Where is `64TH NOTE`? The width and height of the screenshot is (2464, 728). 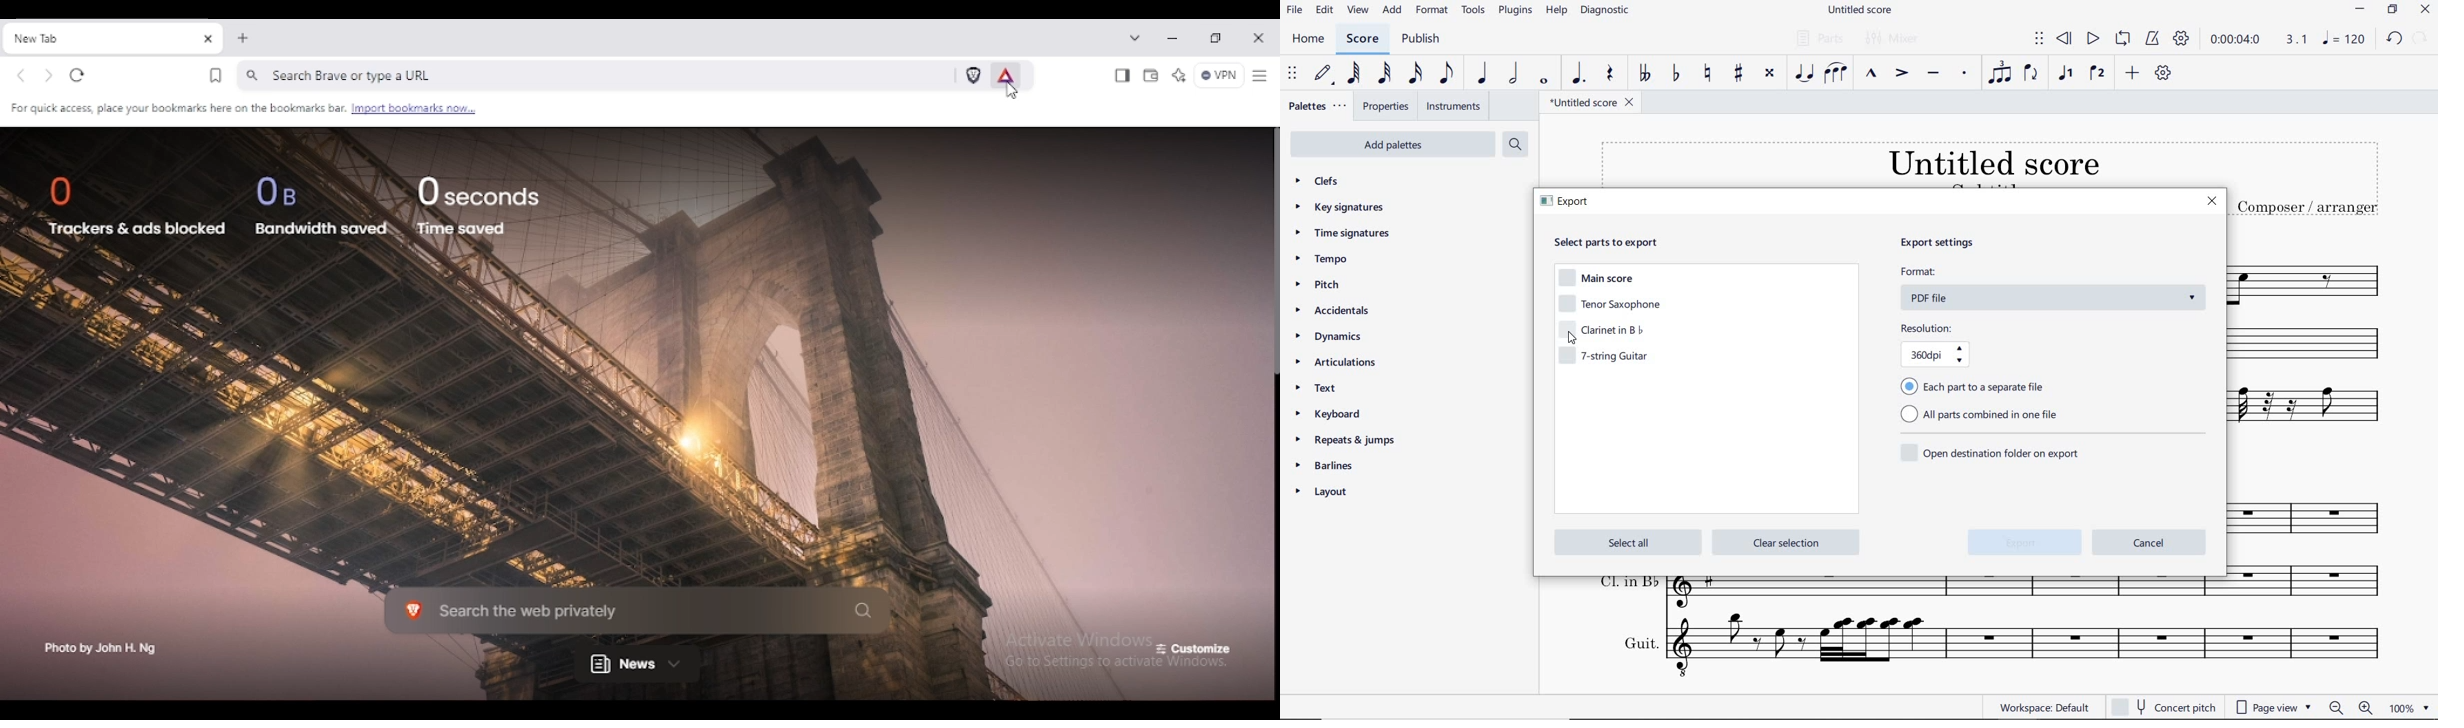
64TH NOTE is located at coordinates (1354, 74).